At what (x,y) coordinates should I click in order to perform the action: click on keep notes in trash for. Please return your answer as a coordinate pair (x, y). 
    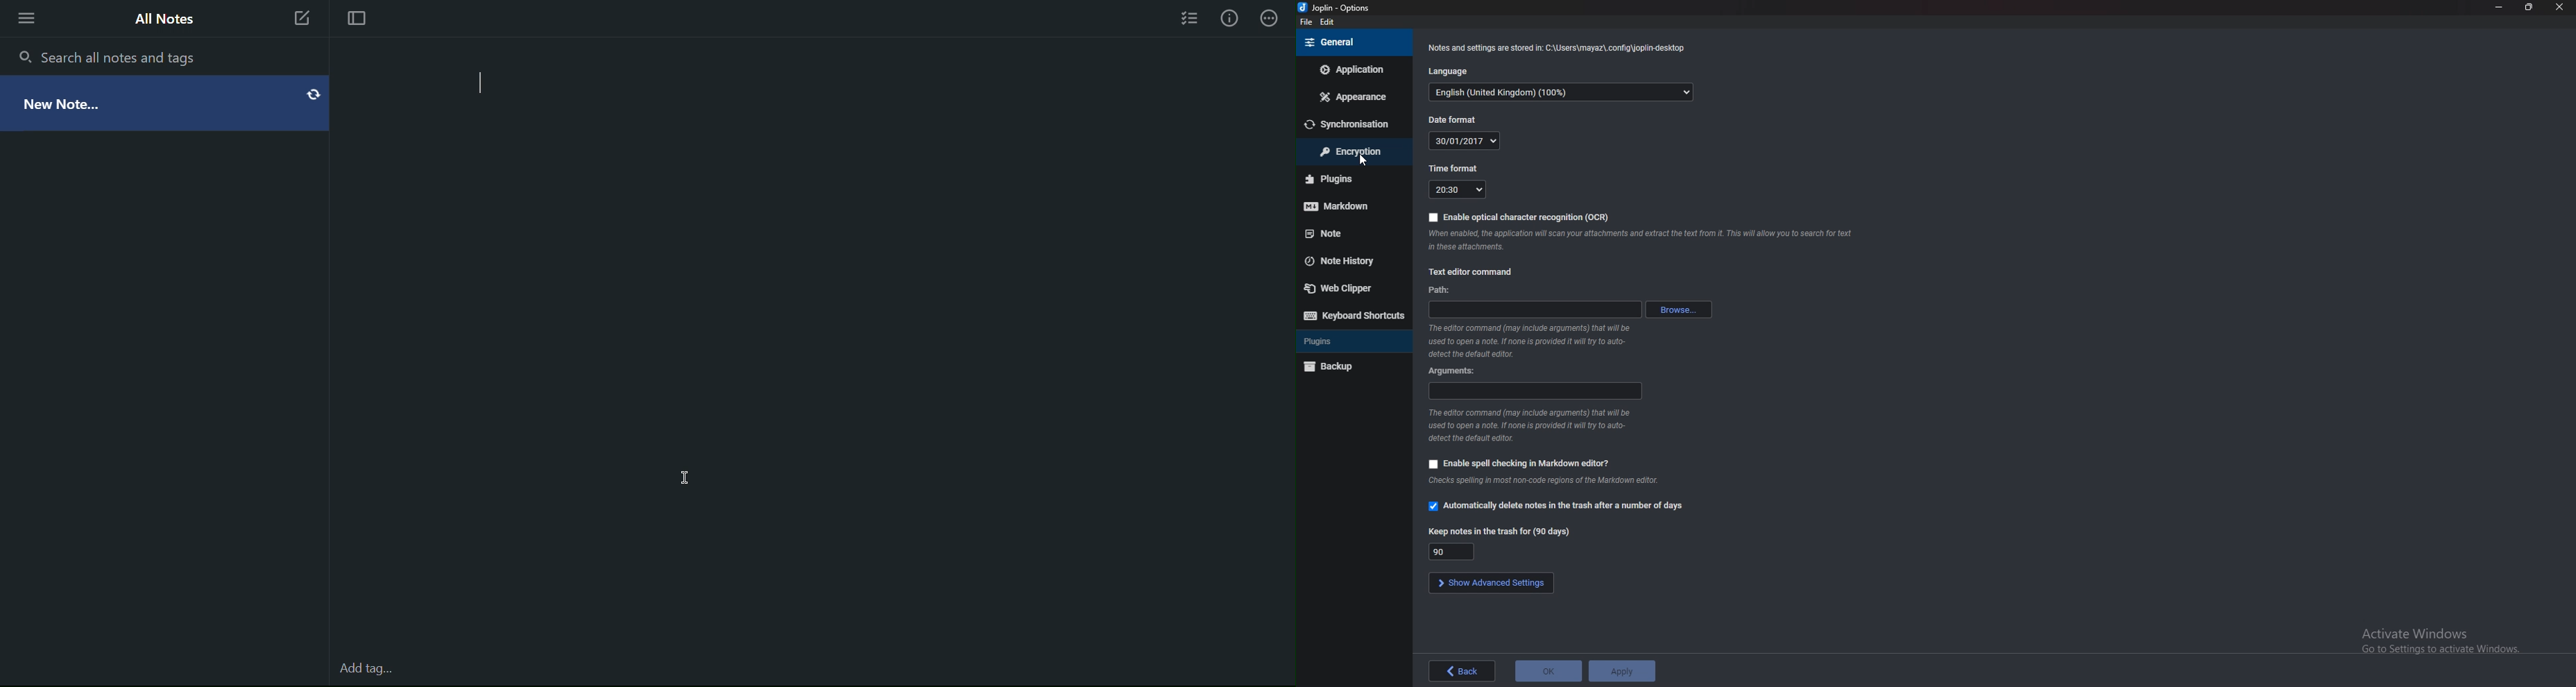
    Looking at the image, I should click on (1499, 532).